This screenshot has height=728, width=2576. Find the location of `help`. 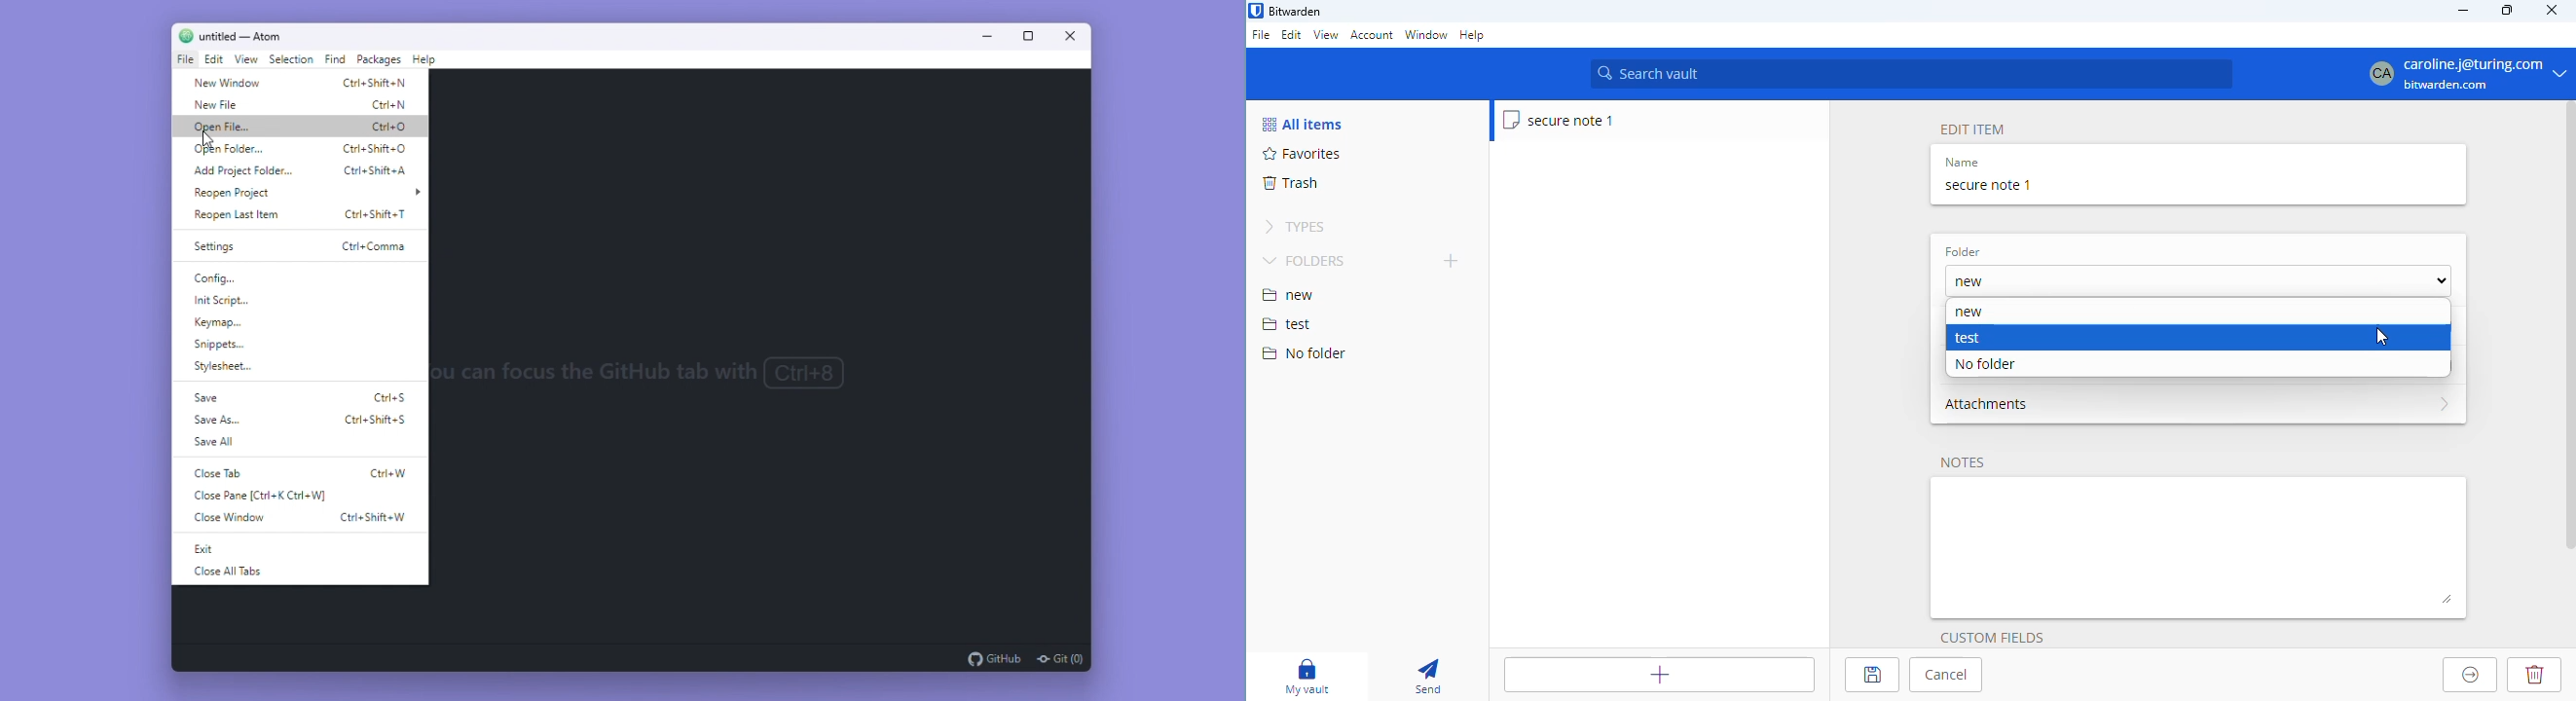

help is located at coordinates (1473, 36).